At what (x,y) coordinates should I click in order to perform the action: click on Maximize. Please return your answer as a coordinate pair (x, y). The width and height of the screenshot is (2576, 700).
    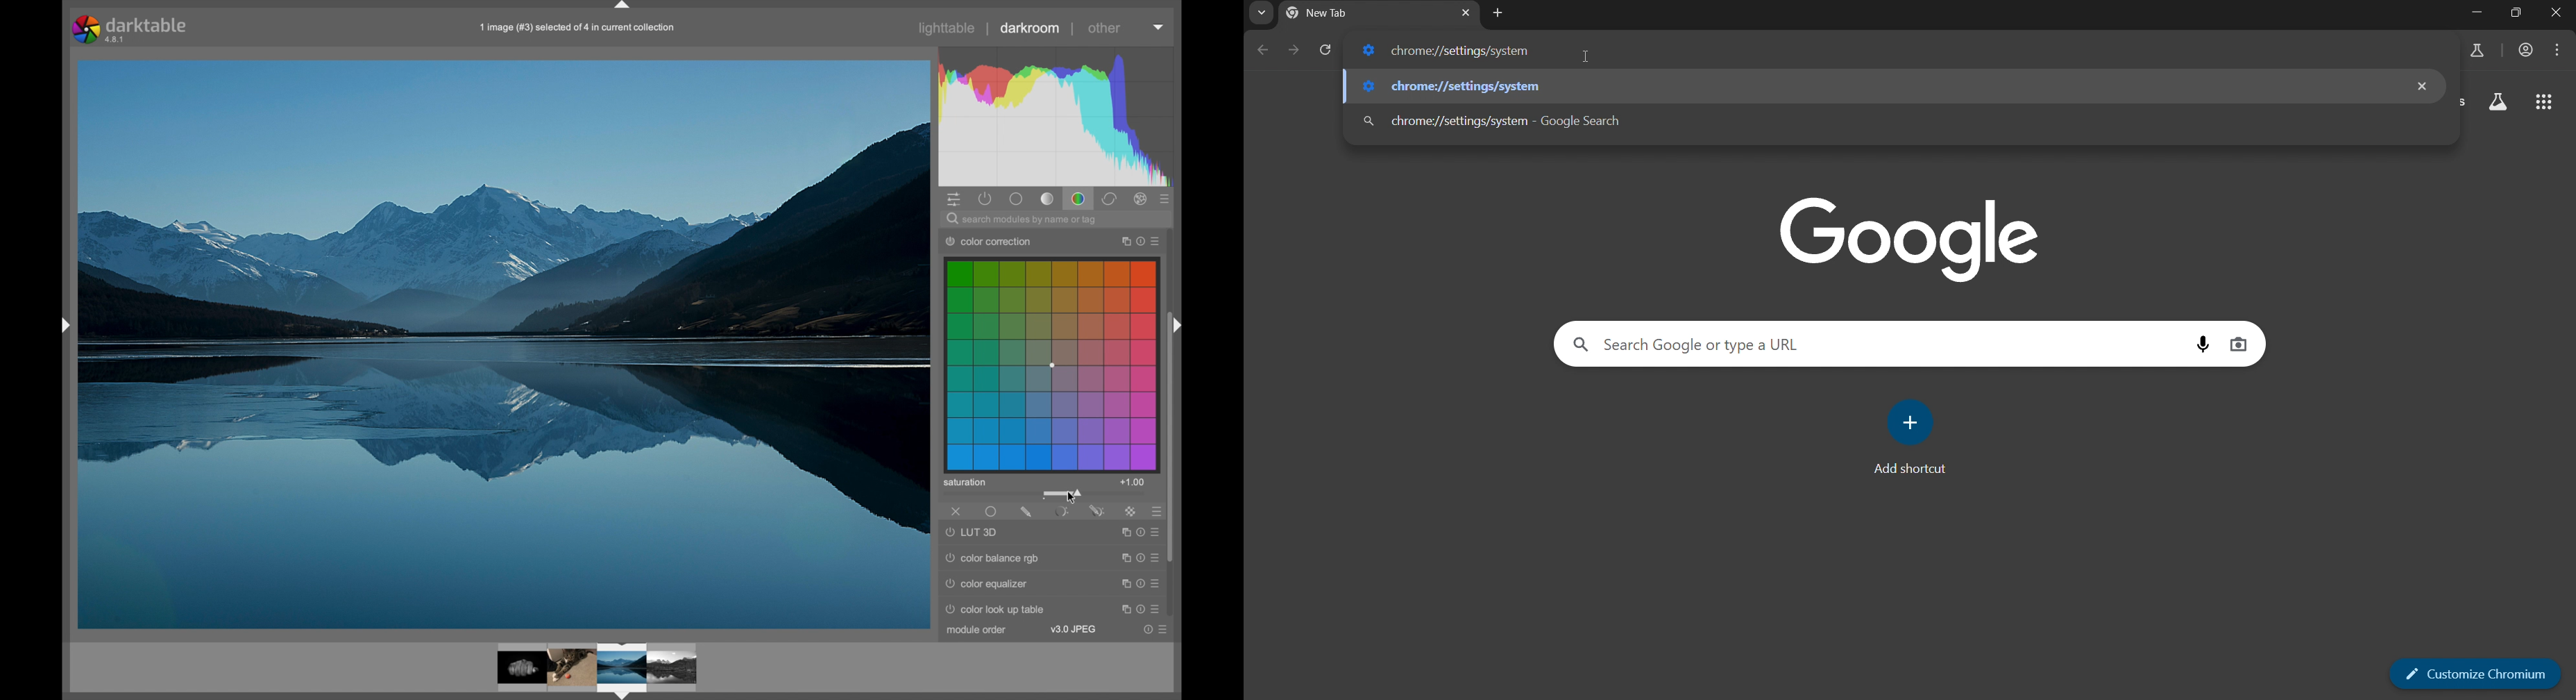
    Looking at the image, I should click on (2517, 15).